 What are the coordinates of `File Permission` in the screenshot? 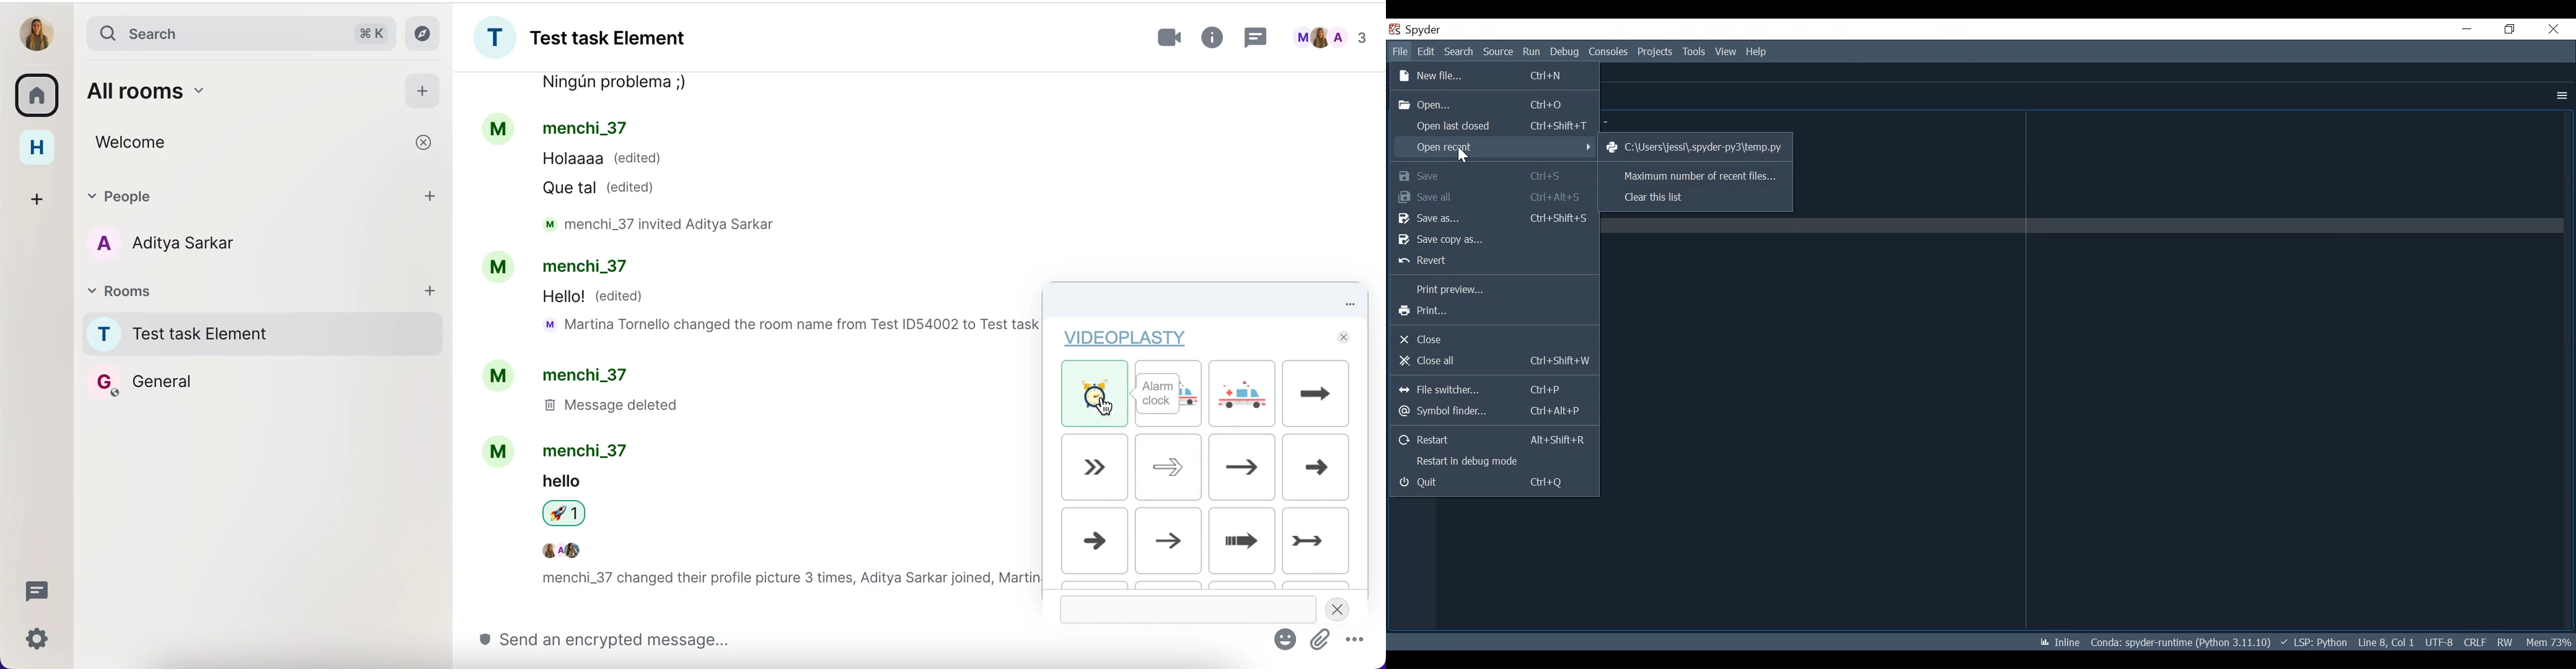 It's located at (2506, 642).